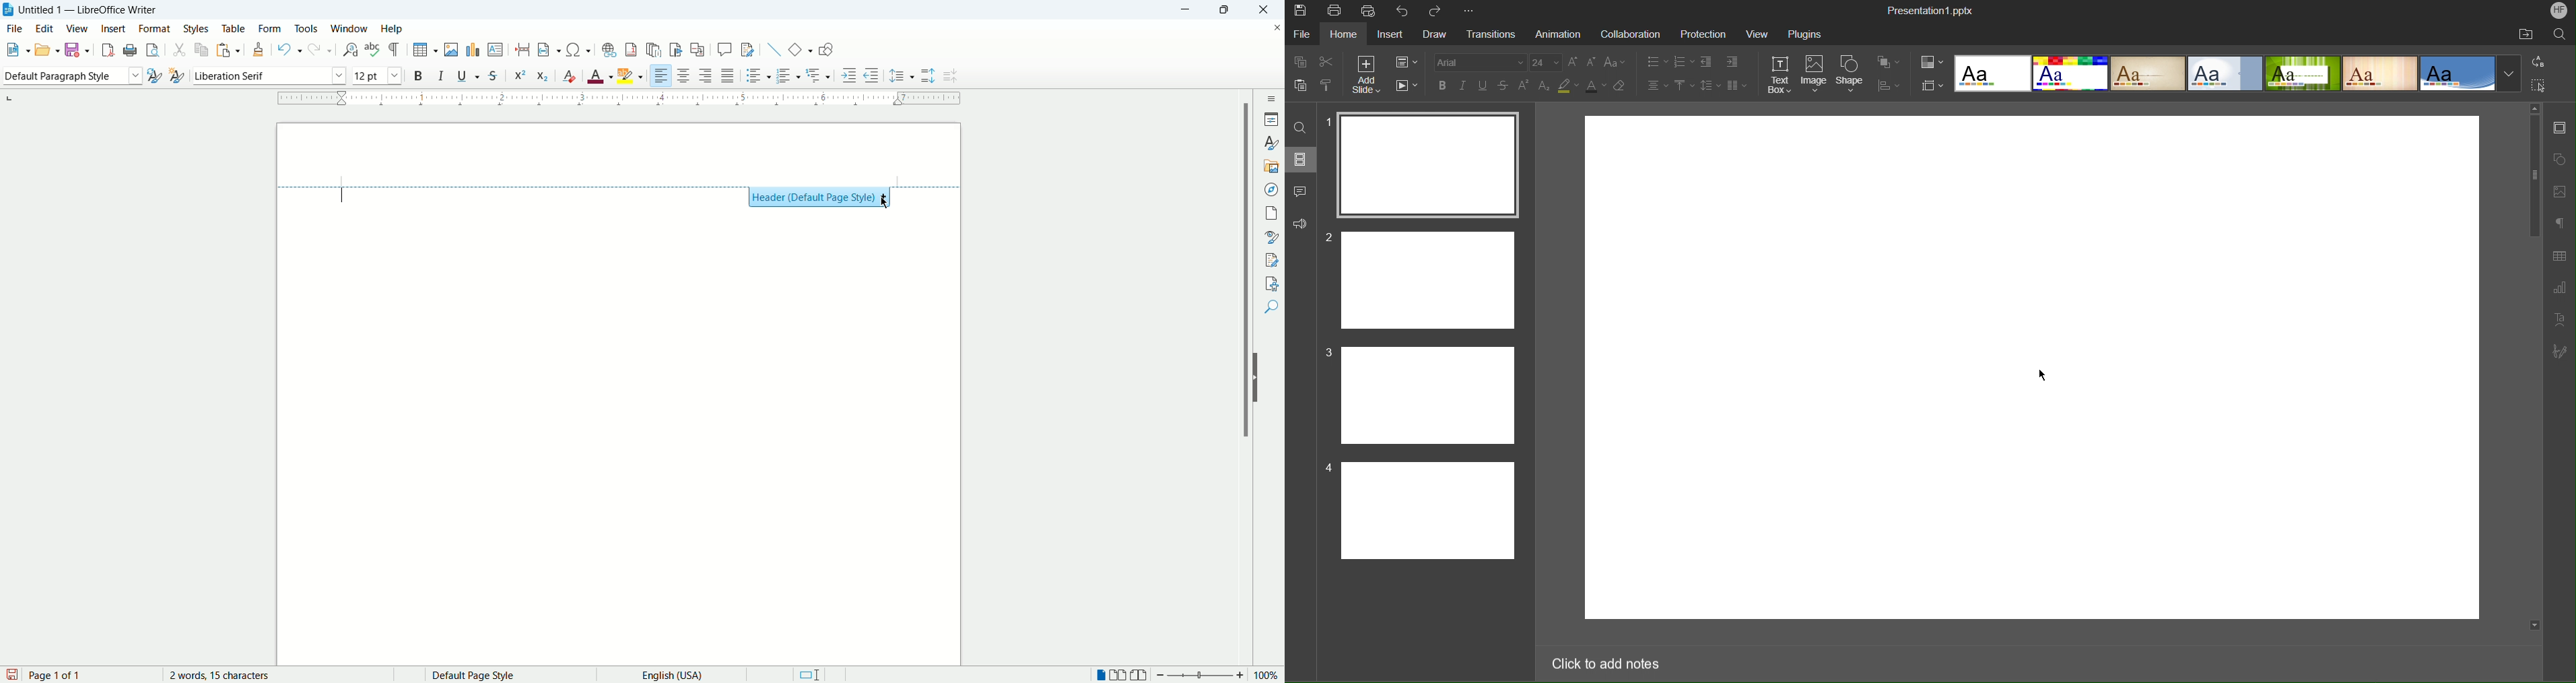 This screenshot has height=700, width=2576. Describe the element at coordinates (826, 50) in the screenshot. I see `show draw functions` at that location.